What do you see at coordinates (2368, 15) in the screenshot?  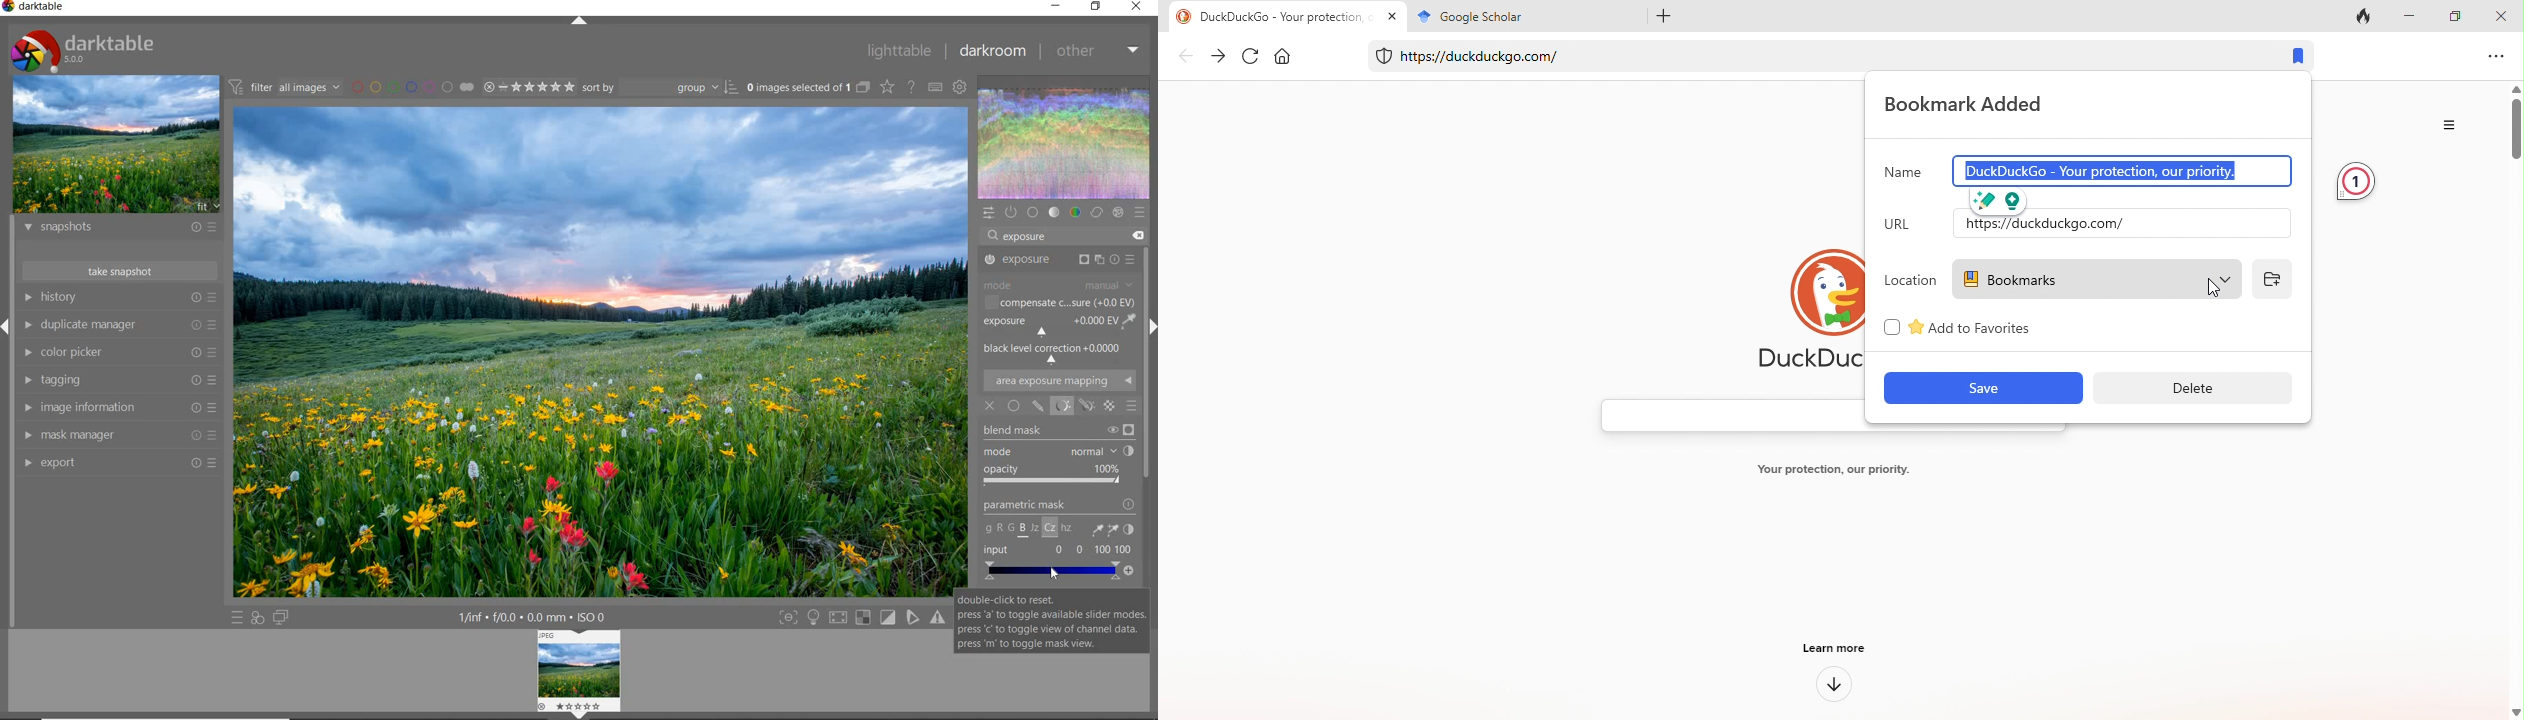 I see `track tab` at bounding box center [2368, 15].